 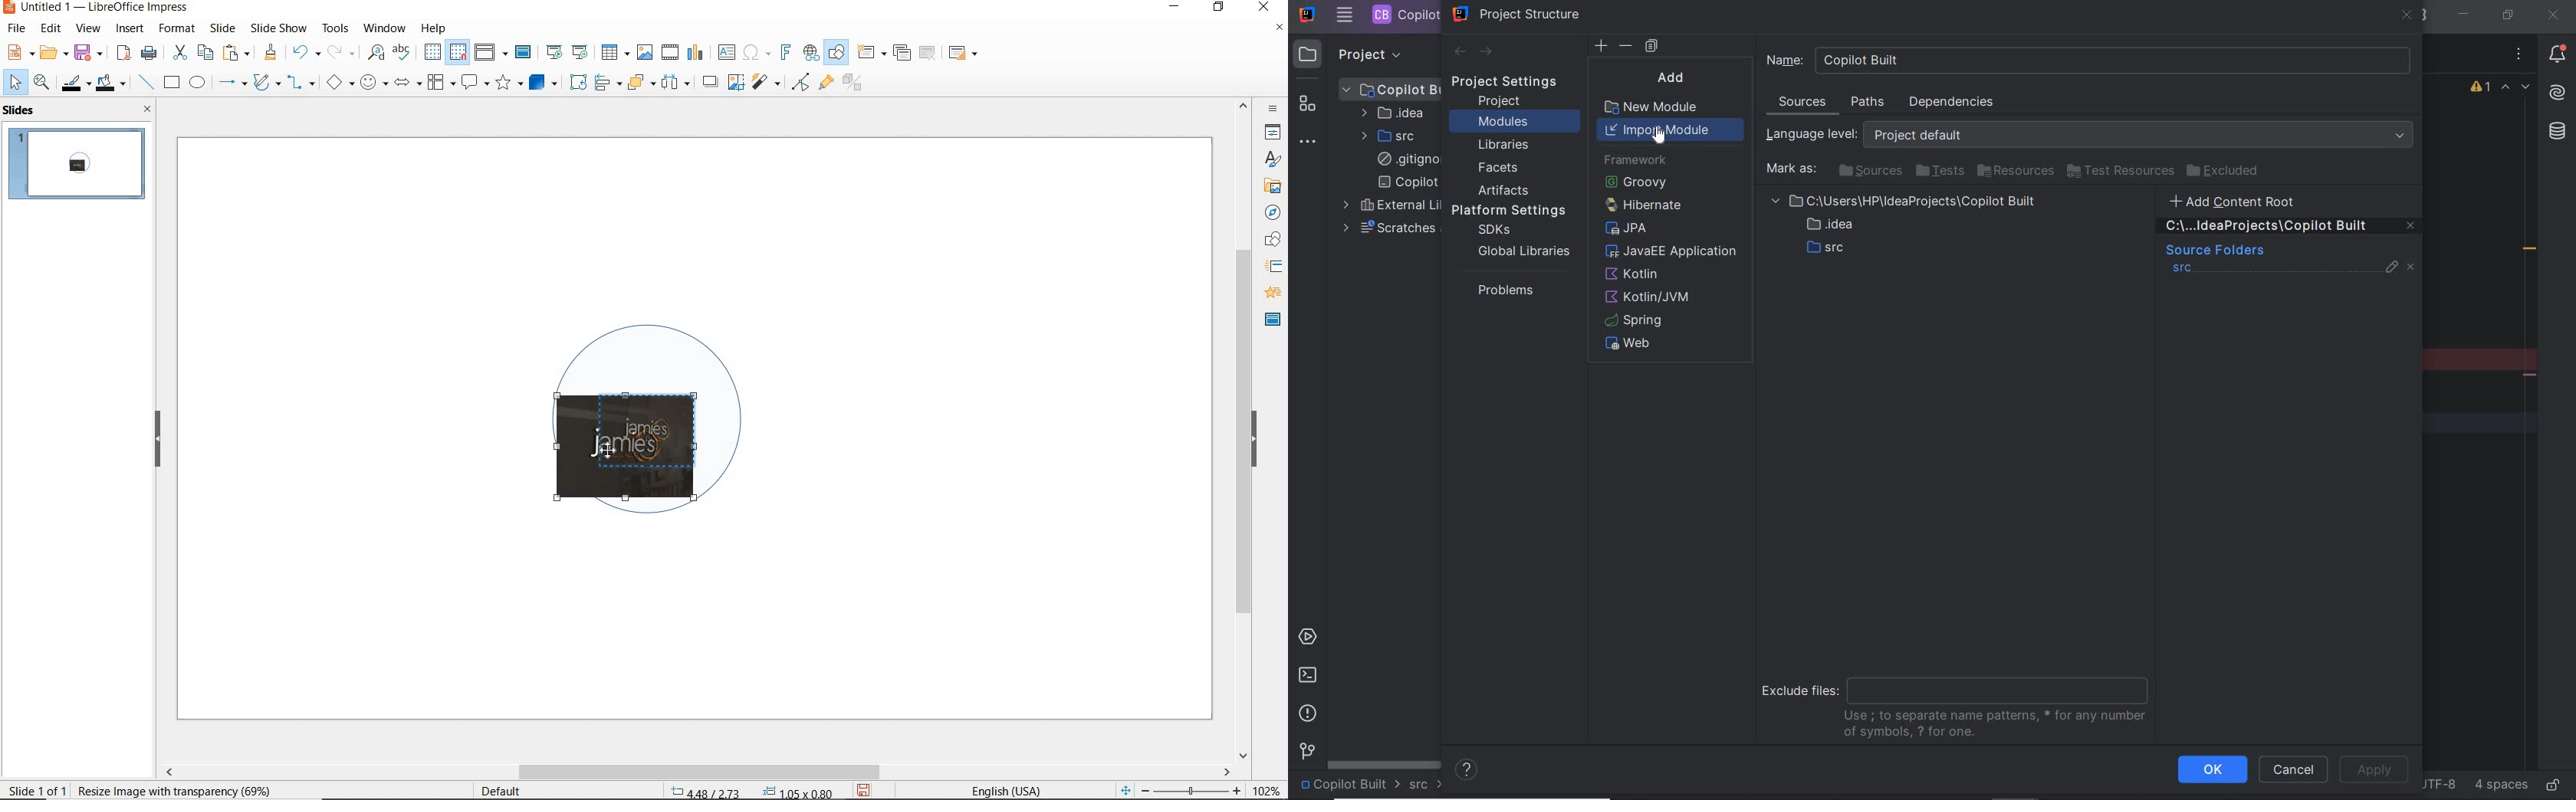 What do you see at coordinates (51, 53) in the screenshot?
I see `open` at bounding box center [51, 53].